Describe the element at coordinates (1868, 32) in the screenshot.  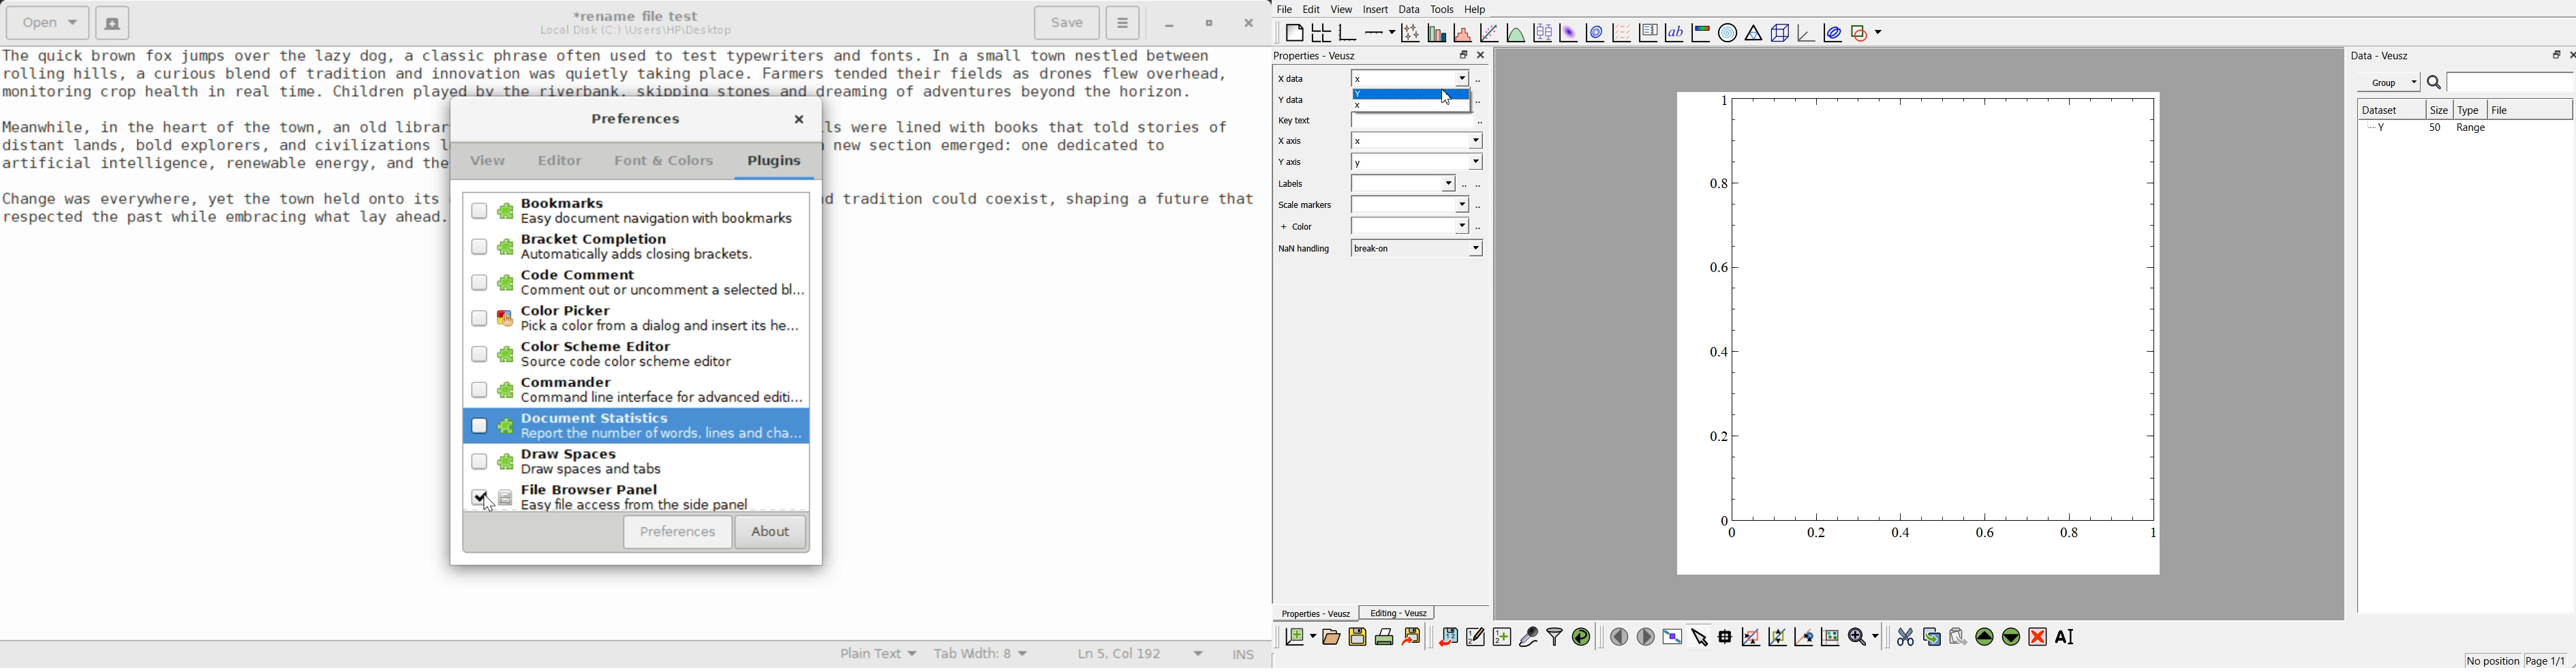
I see `add a shape` at that location.